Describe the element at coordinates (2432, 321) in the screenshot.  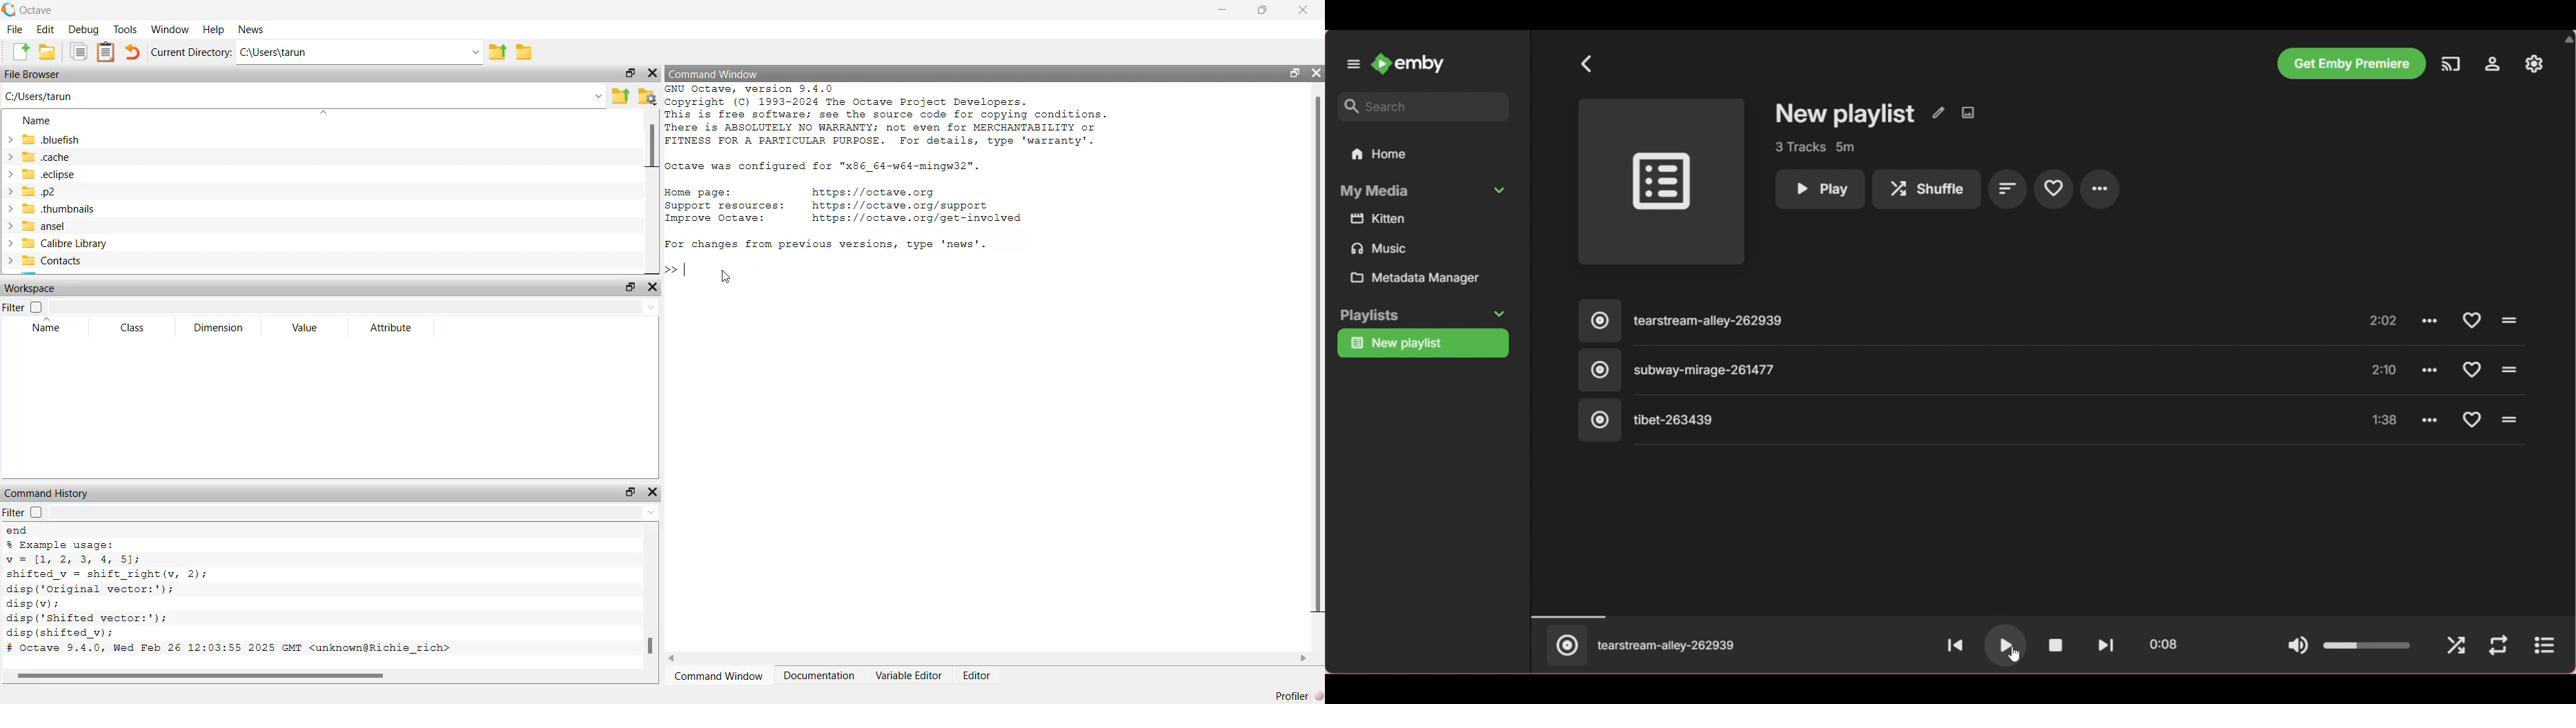
I see `Click to see more options for  song` at that location.